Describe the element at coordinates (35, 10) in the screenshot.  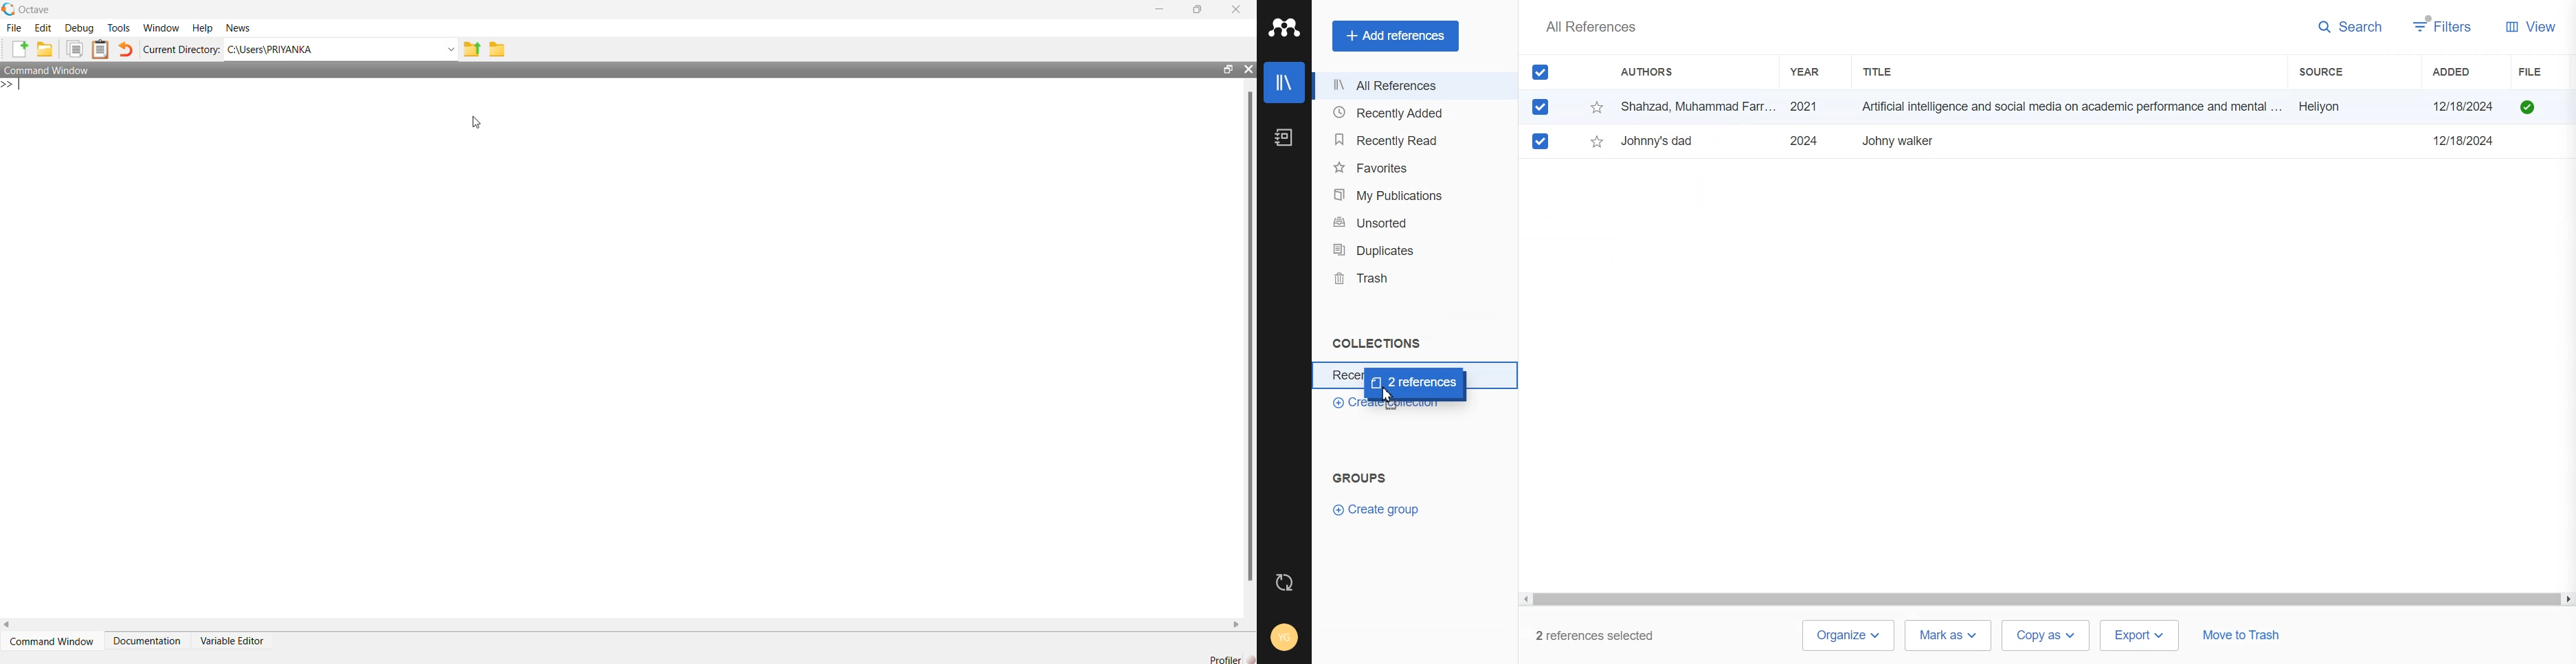
I see `Octave` at that location.